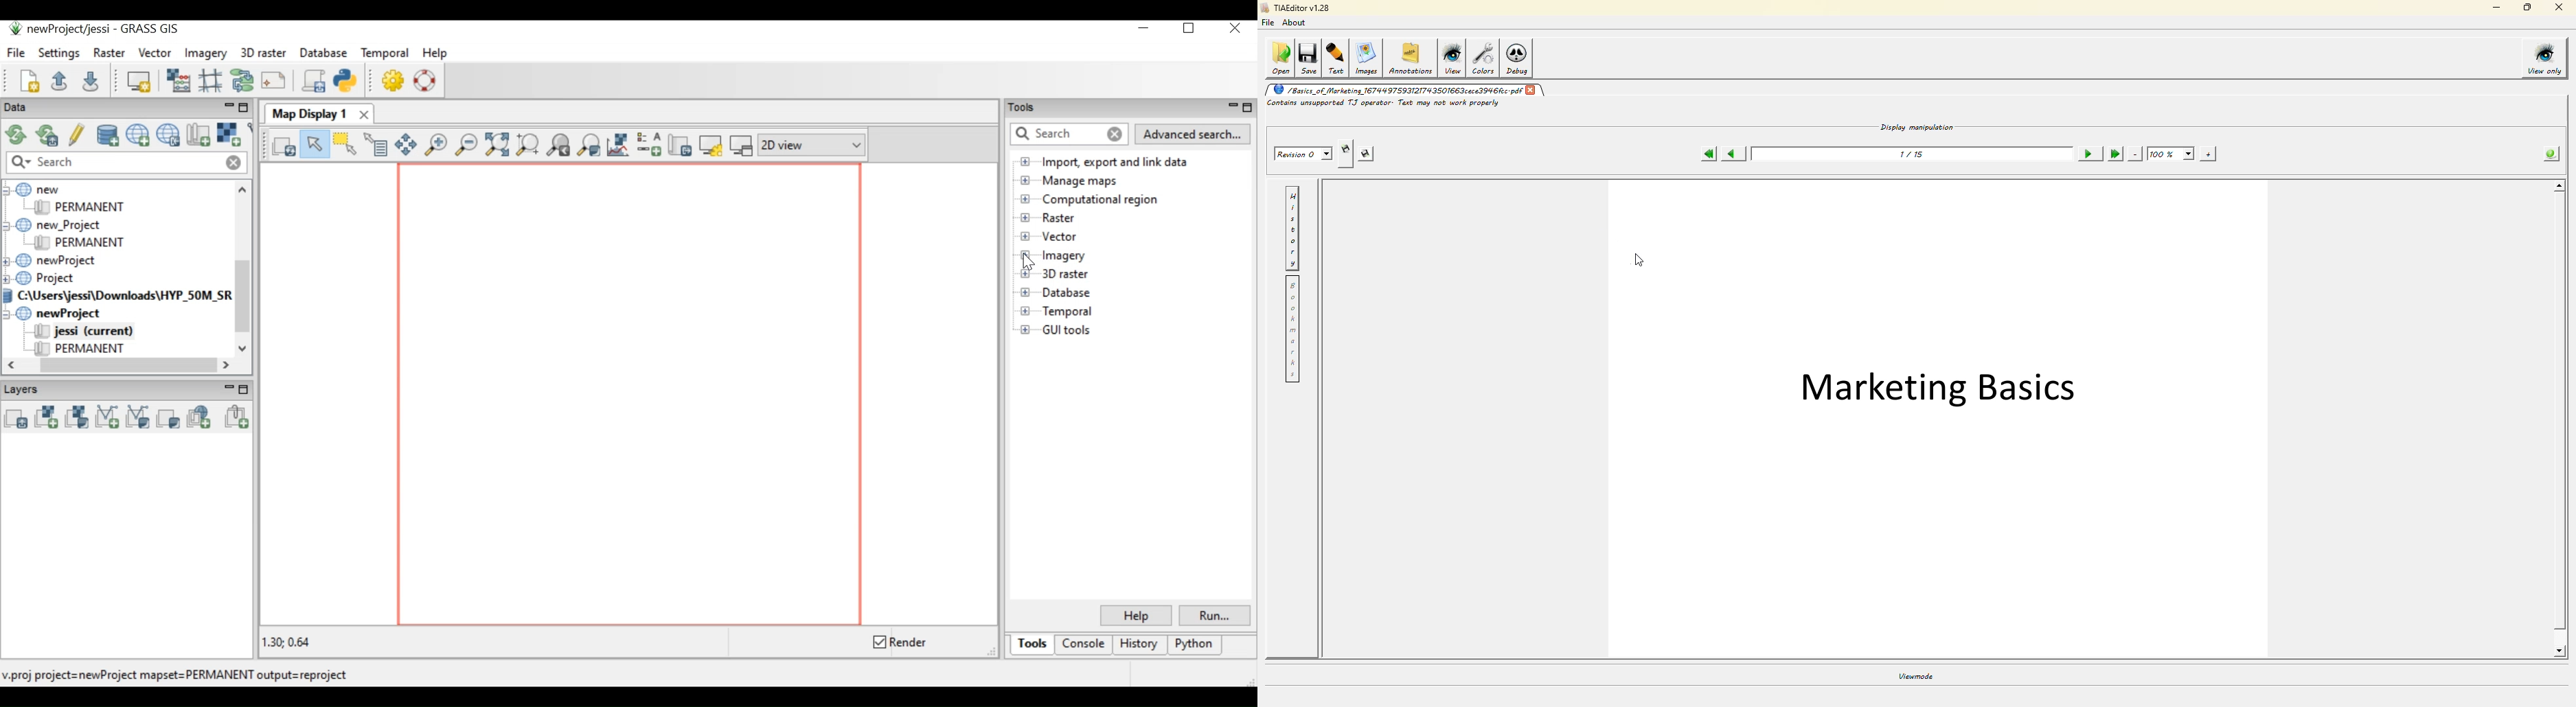 The image size is (2576, 728). What do you see at coordinates (1279, 59) in the screenshot?
I see `open` at bounding box center [1279, 59].